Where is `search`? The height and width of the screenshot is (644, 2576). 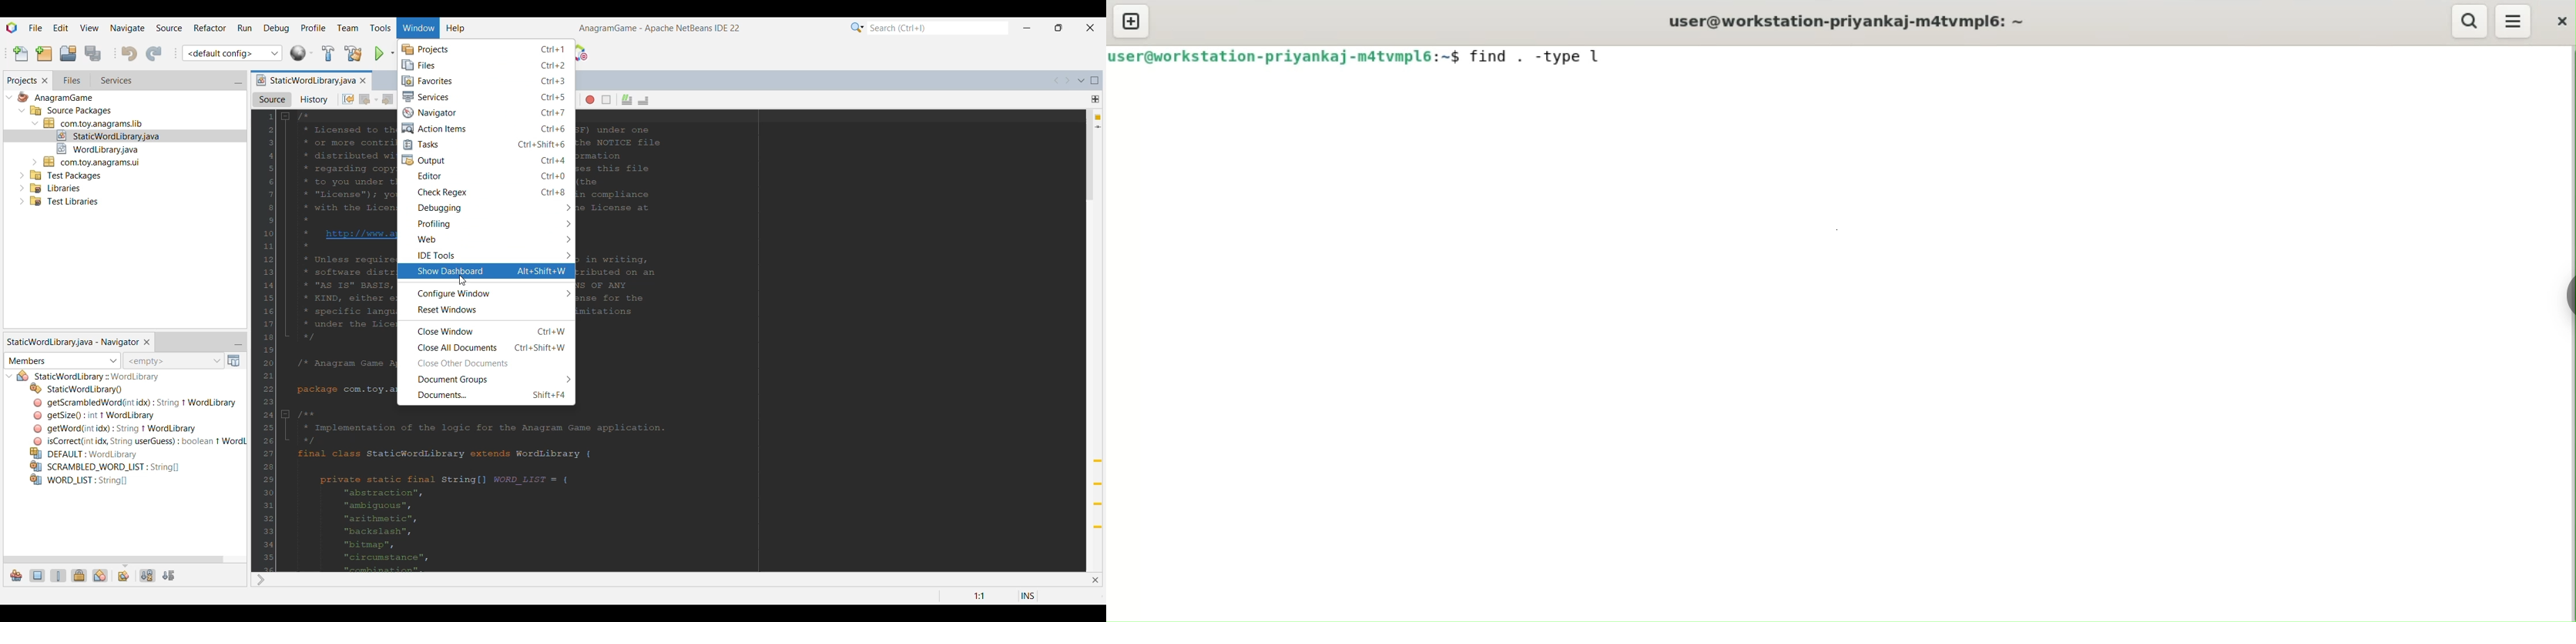
search is located at coordinates (2468, 21).